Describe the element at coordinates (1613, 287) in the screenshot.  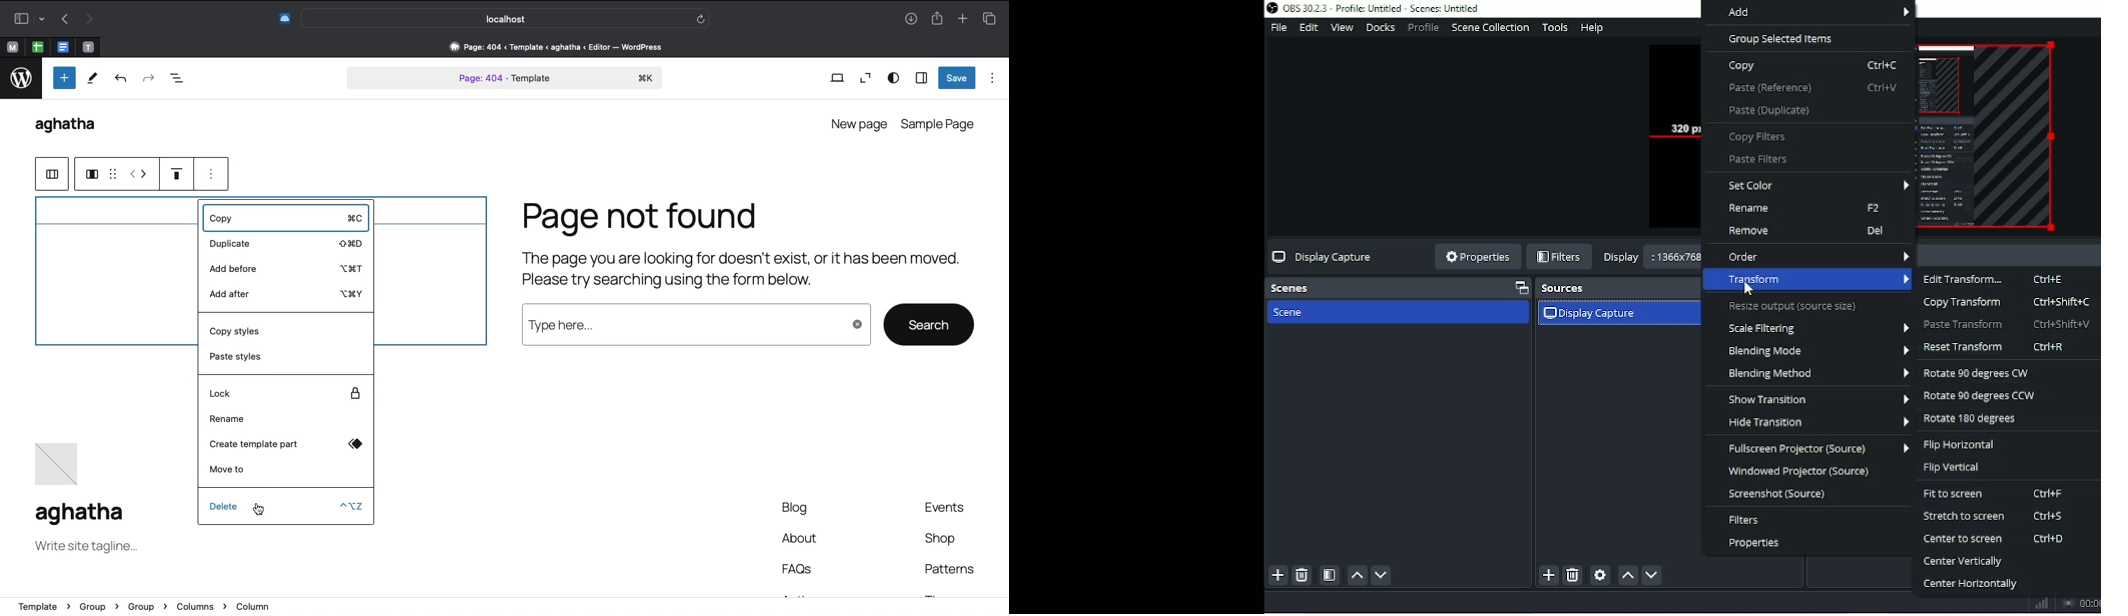
I see `Sources` at that location.